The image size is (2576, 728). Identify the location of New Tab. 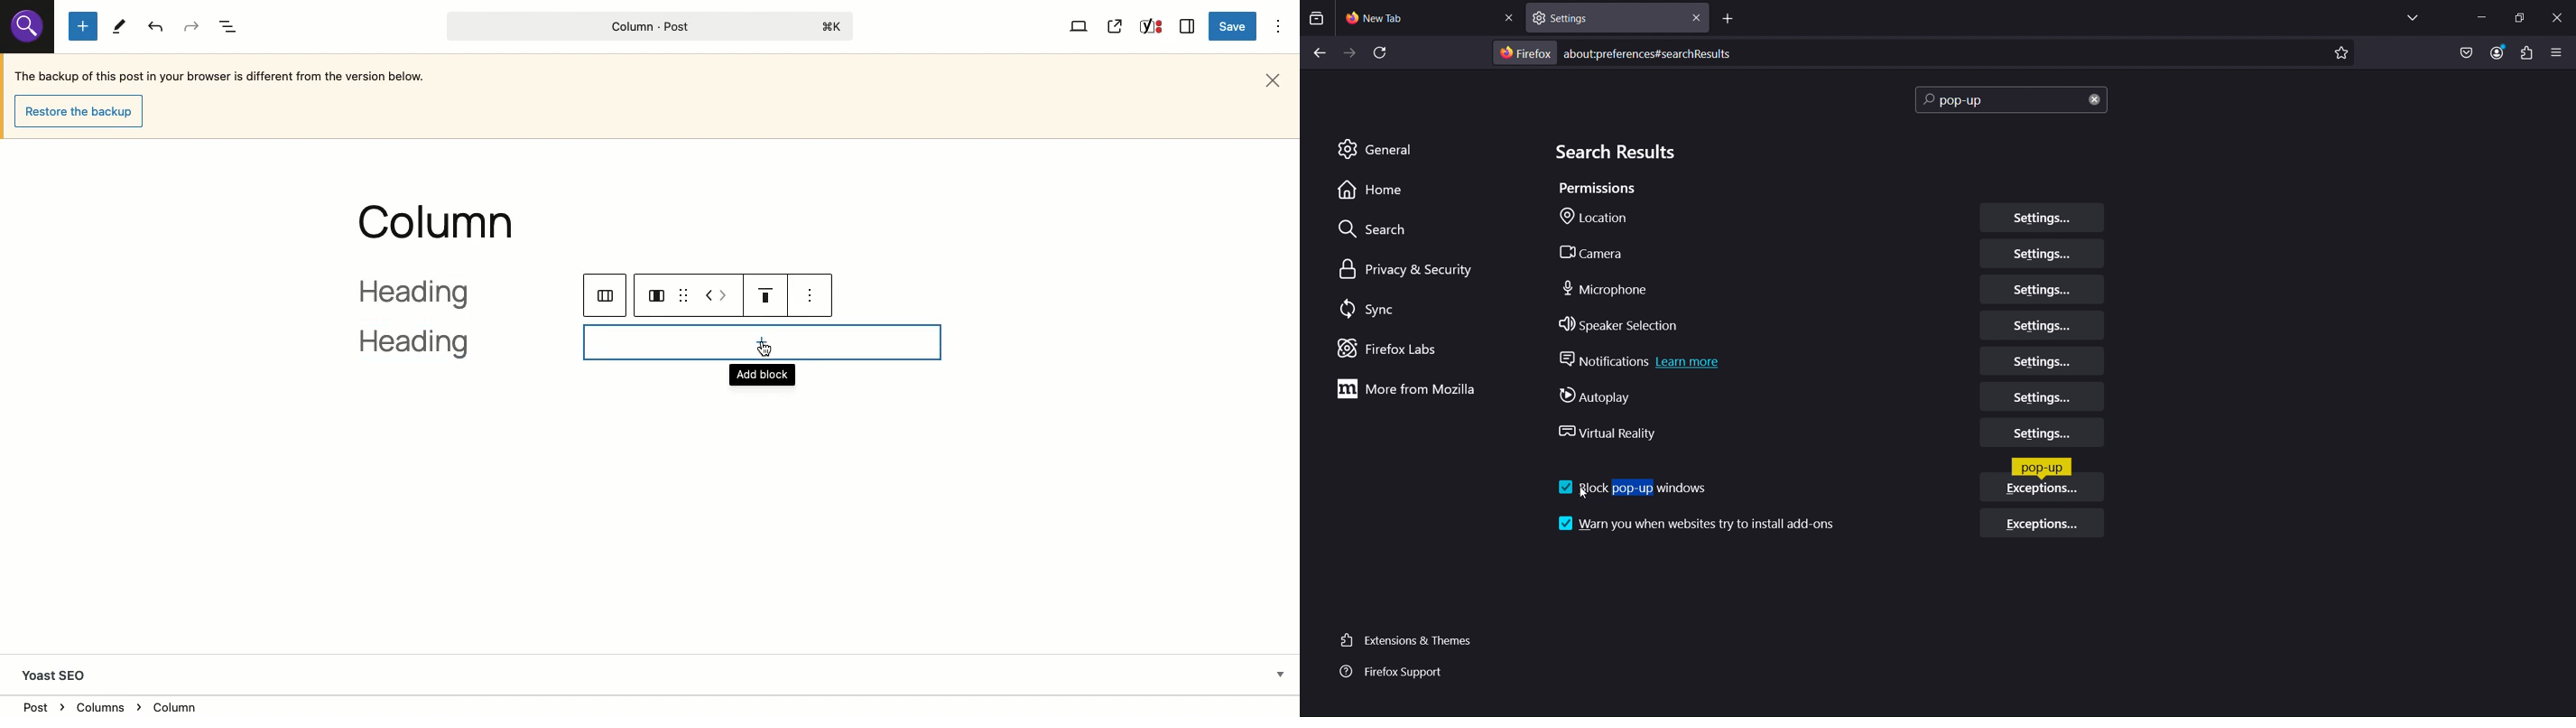
(1430, 19).